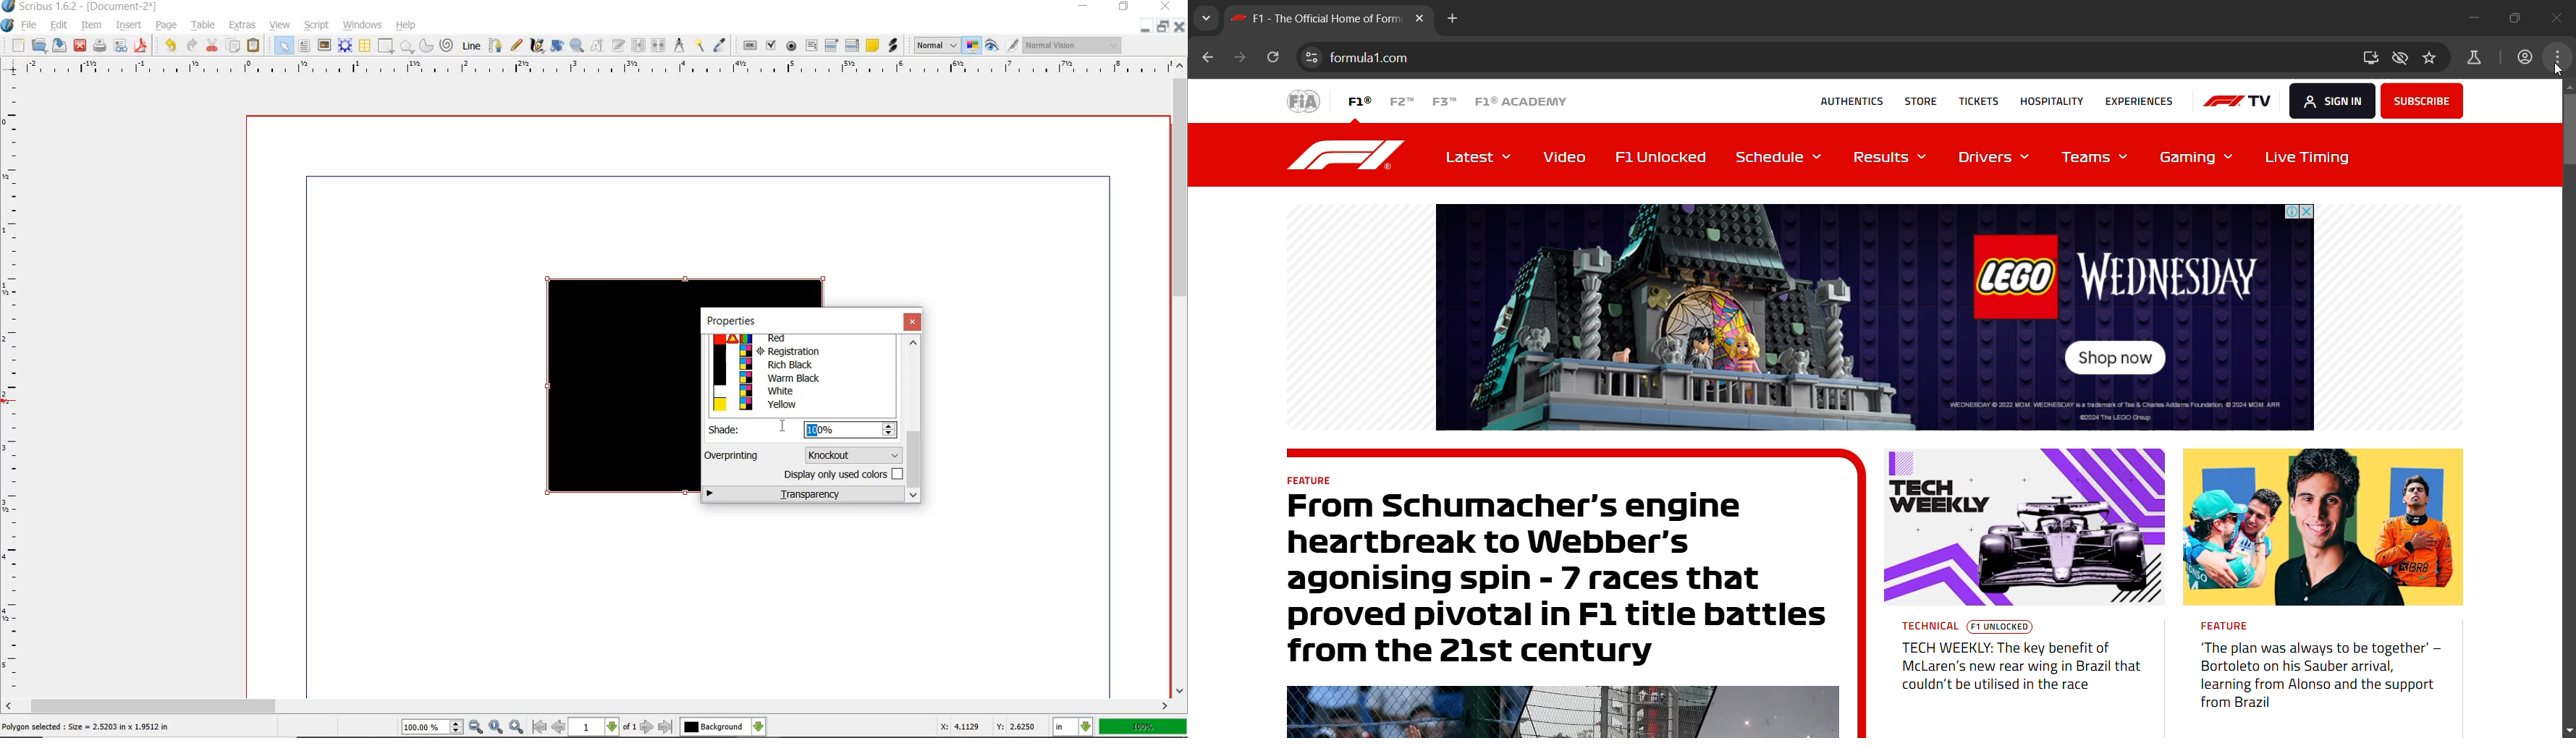 This screenshot has width=2576, height=756. What do you see at coordinates (592, 69) in the screenshot?
I see `ruler` at bounding box center [592, 69].